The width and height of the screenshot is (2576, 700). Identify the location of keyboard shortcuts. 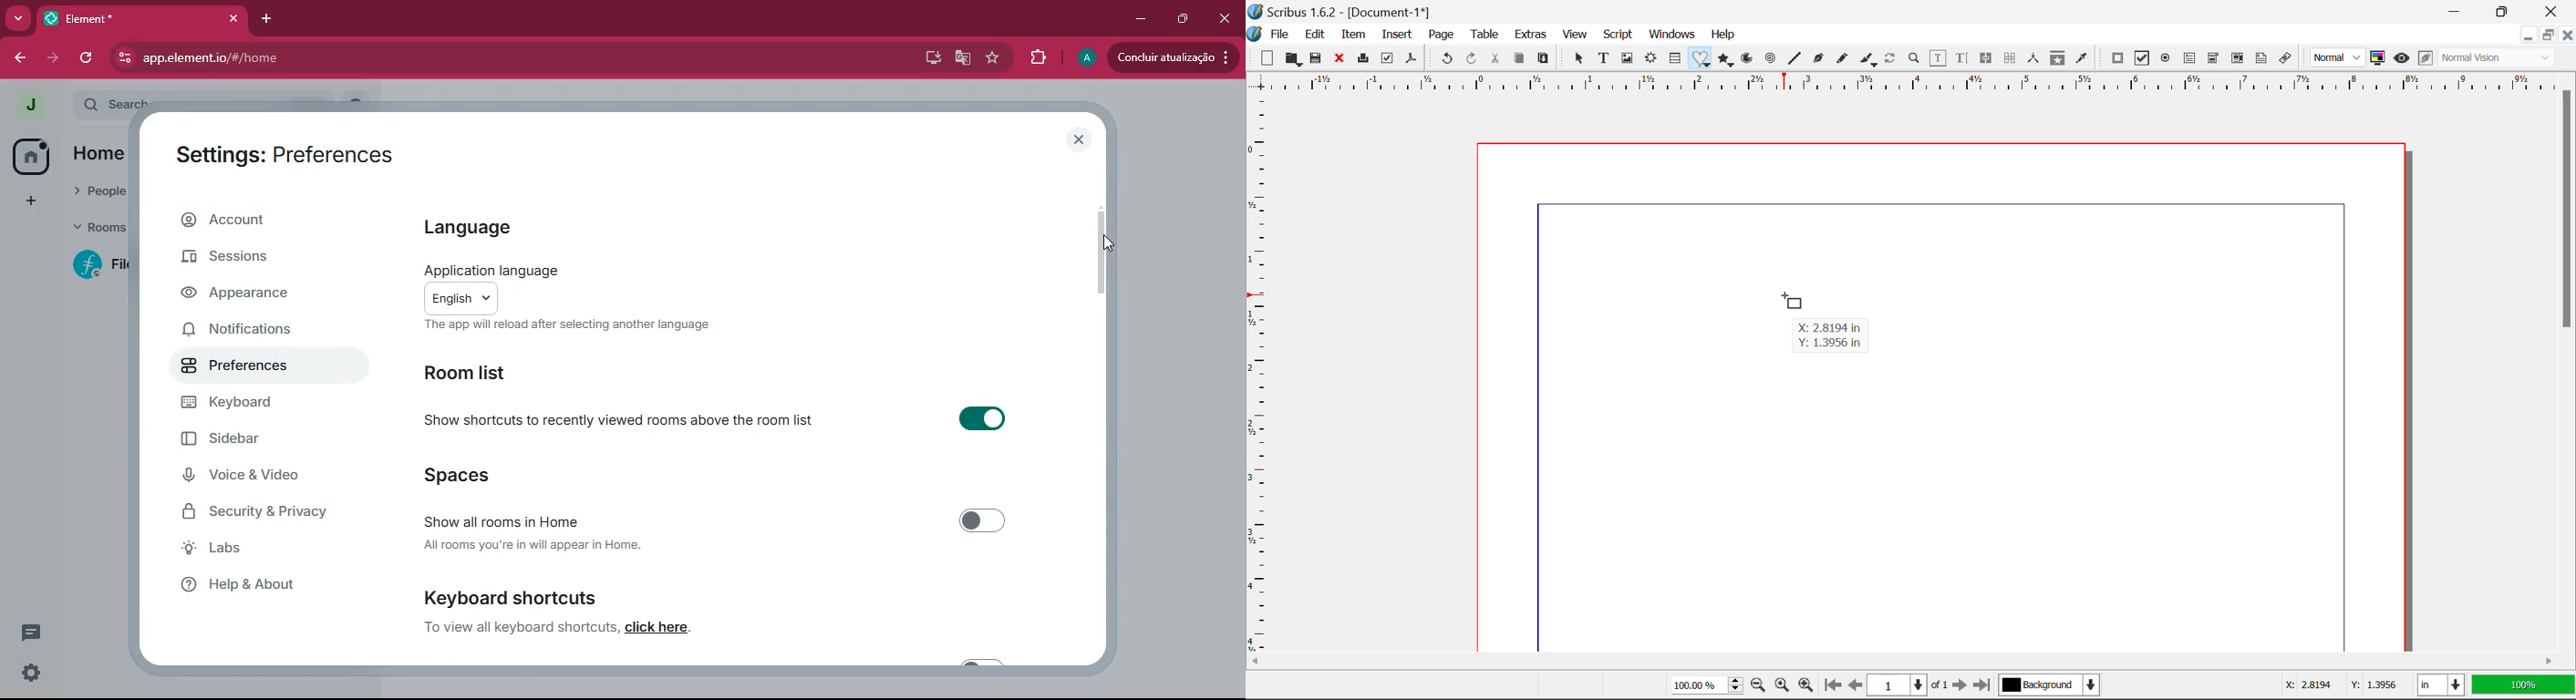
(508, 596).